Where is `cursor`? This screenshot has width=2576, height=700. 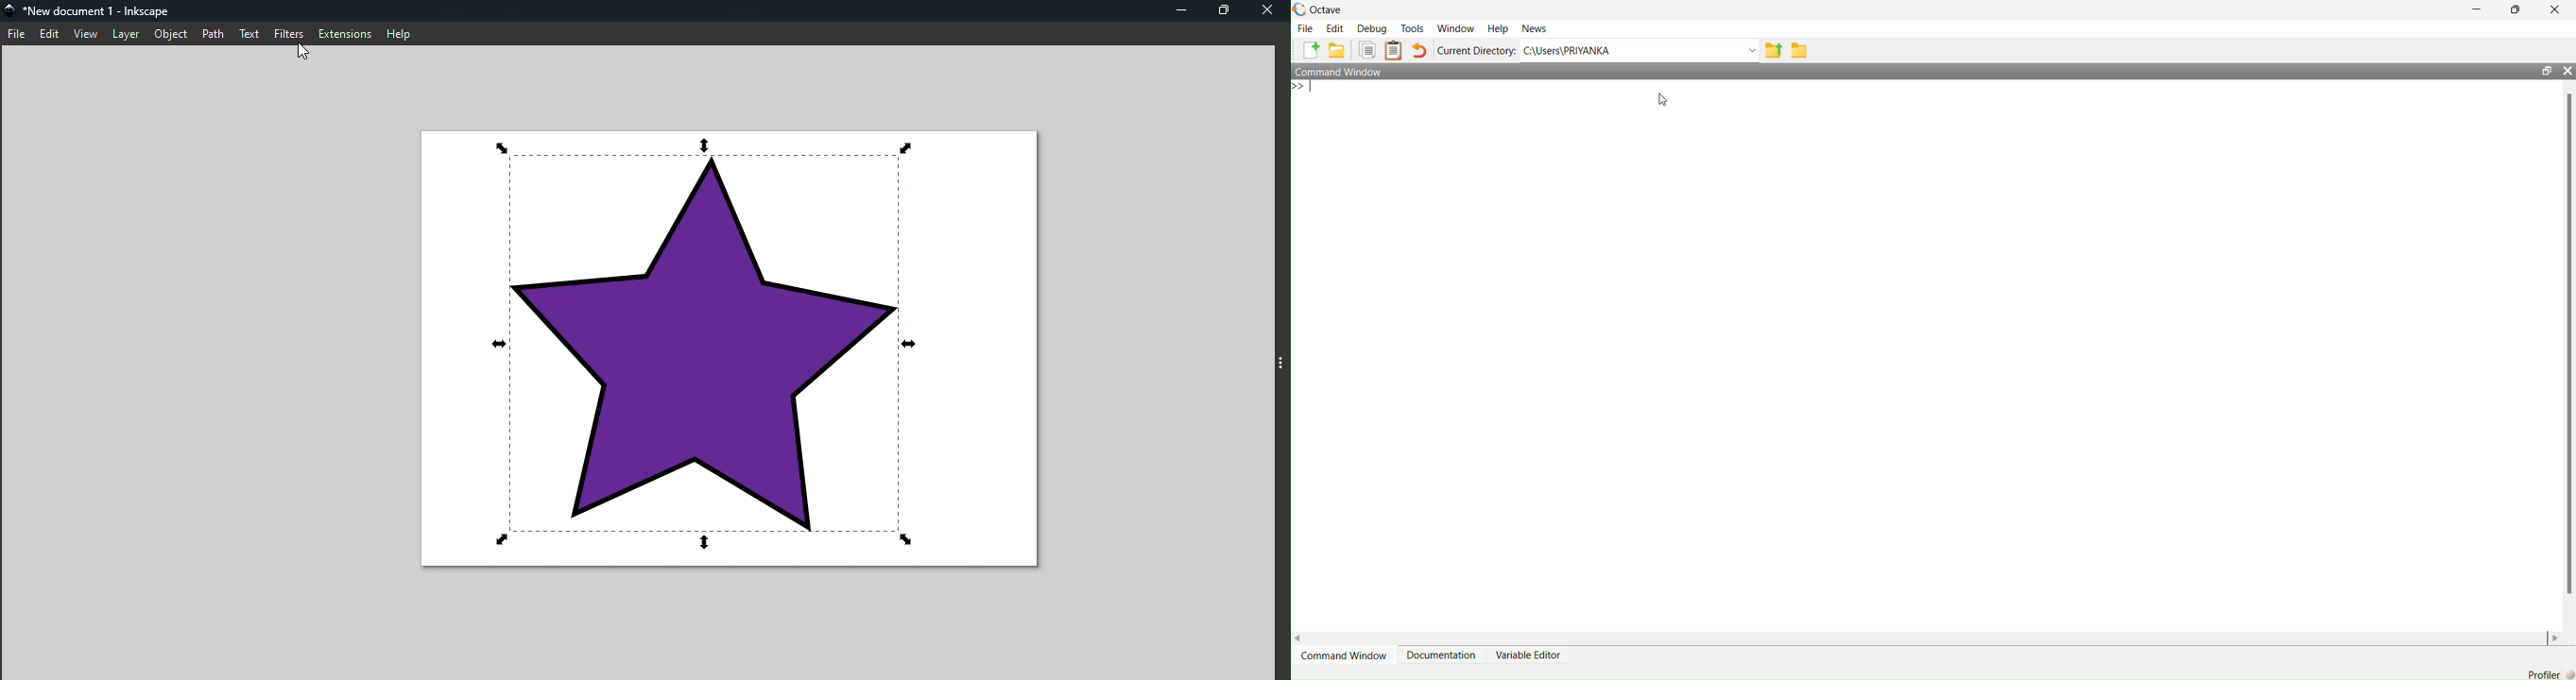 cursor is located at coordinates (1663, 98).